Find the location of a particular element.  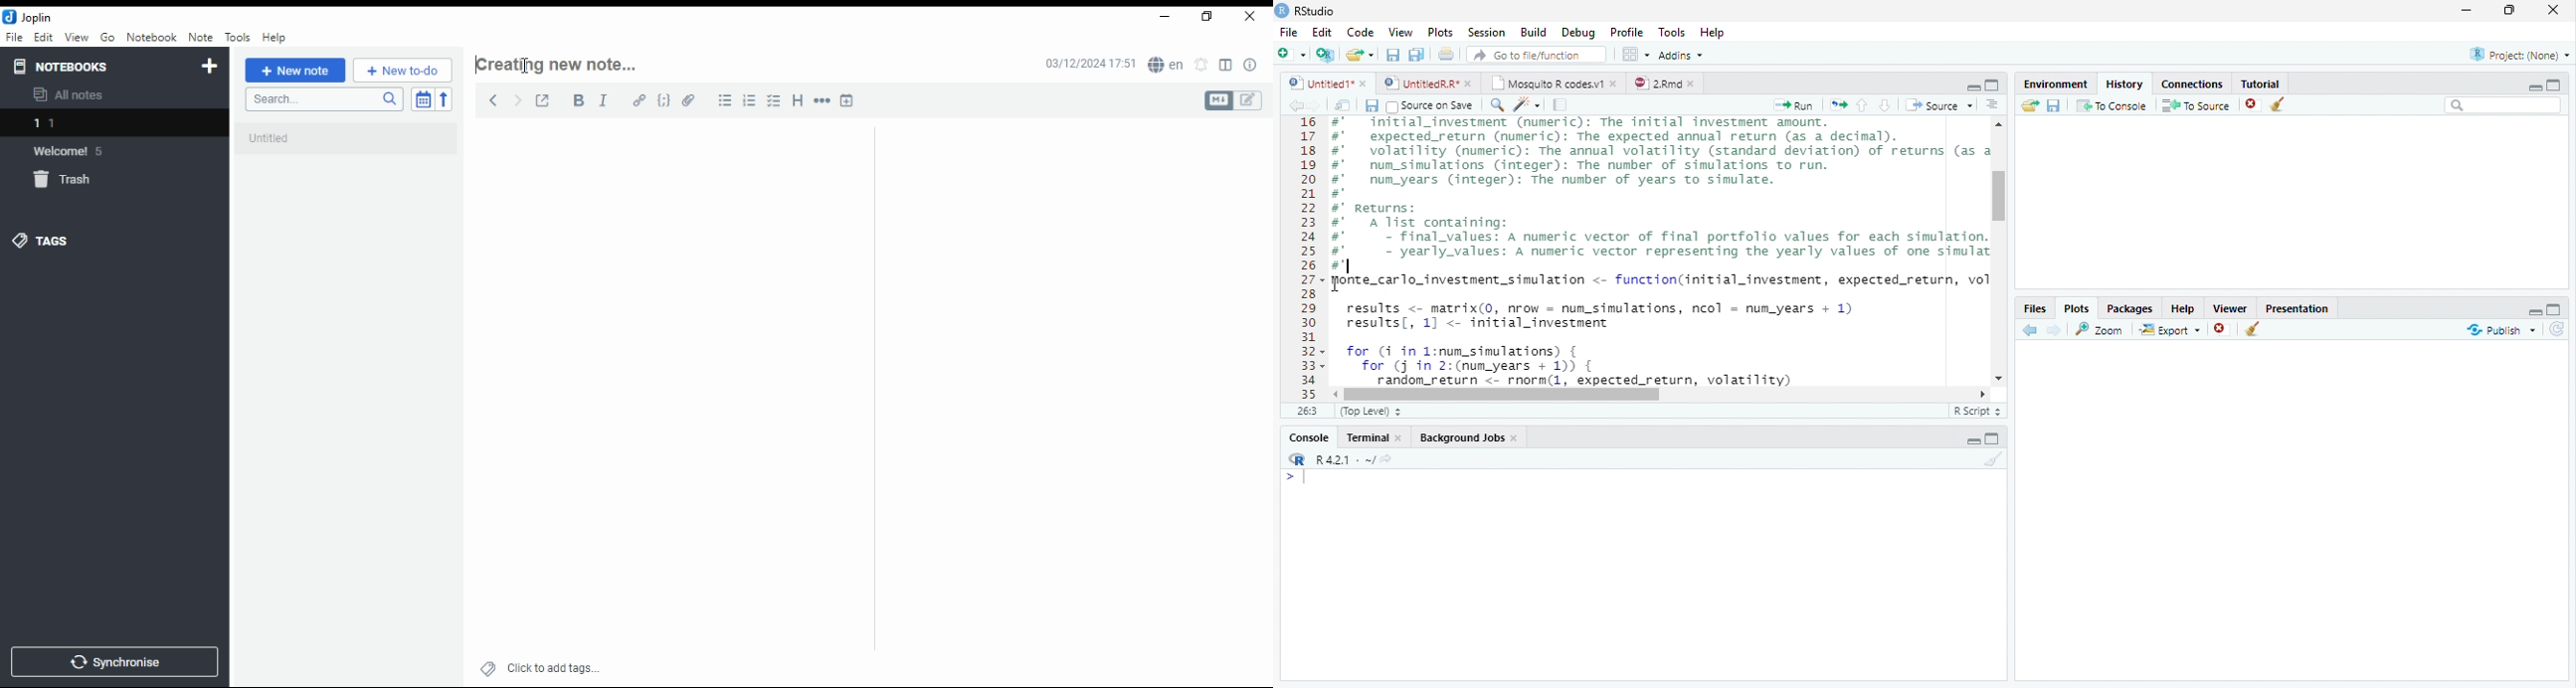

Untited1* is located at coordinates (1326, 82).